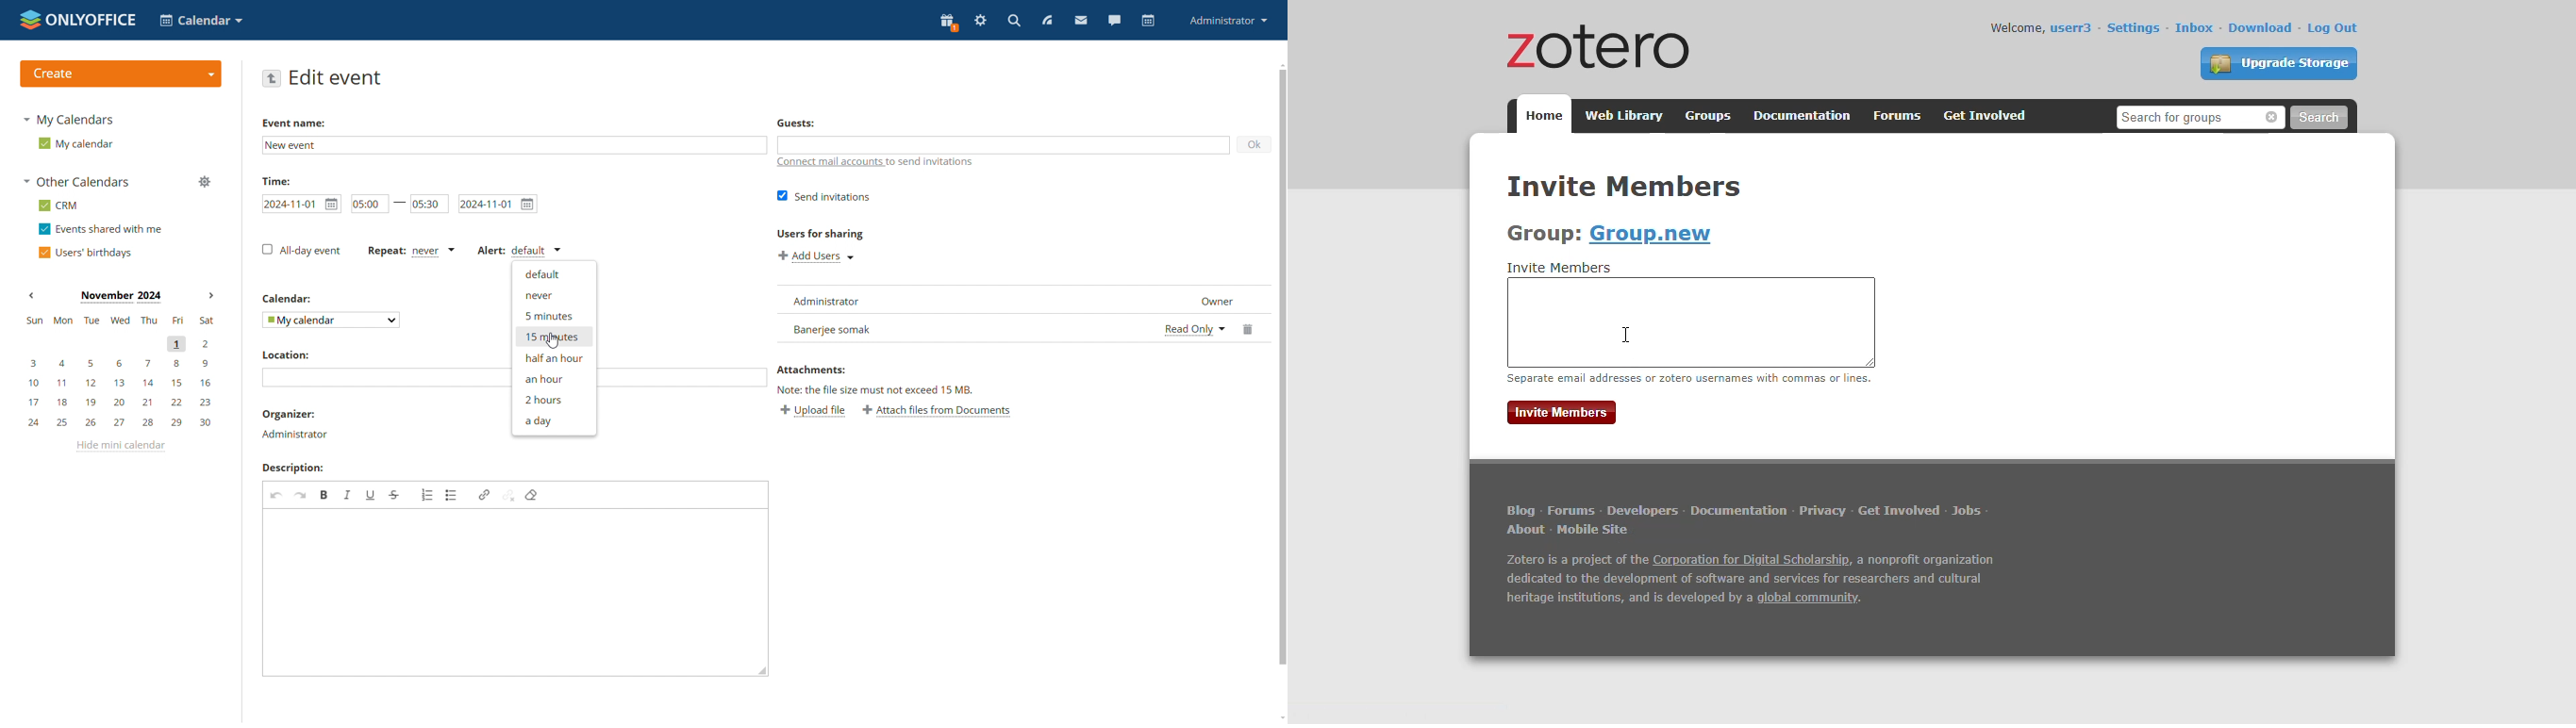 This screenshot has height=728, width=2576. What do you see at coordinates (78, 145) in the screenshot?
I see `my calendar` at bounding box center [78, 145].